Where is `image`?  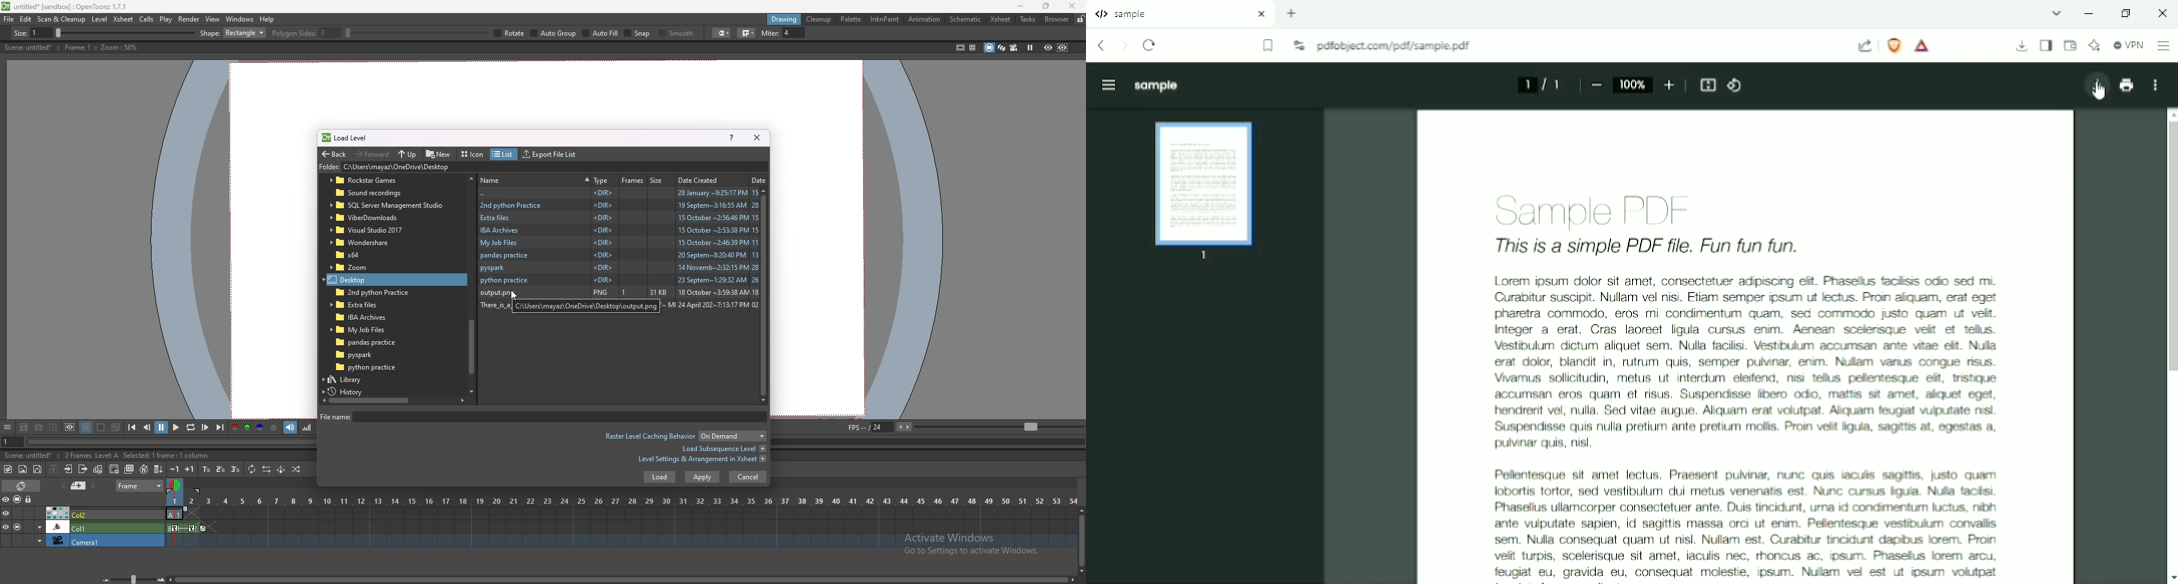 image is located at coordinates (643, 294).